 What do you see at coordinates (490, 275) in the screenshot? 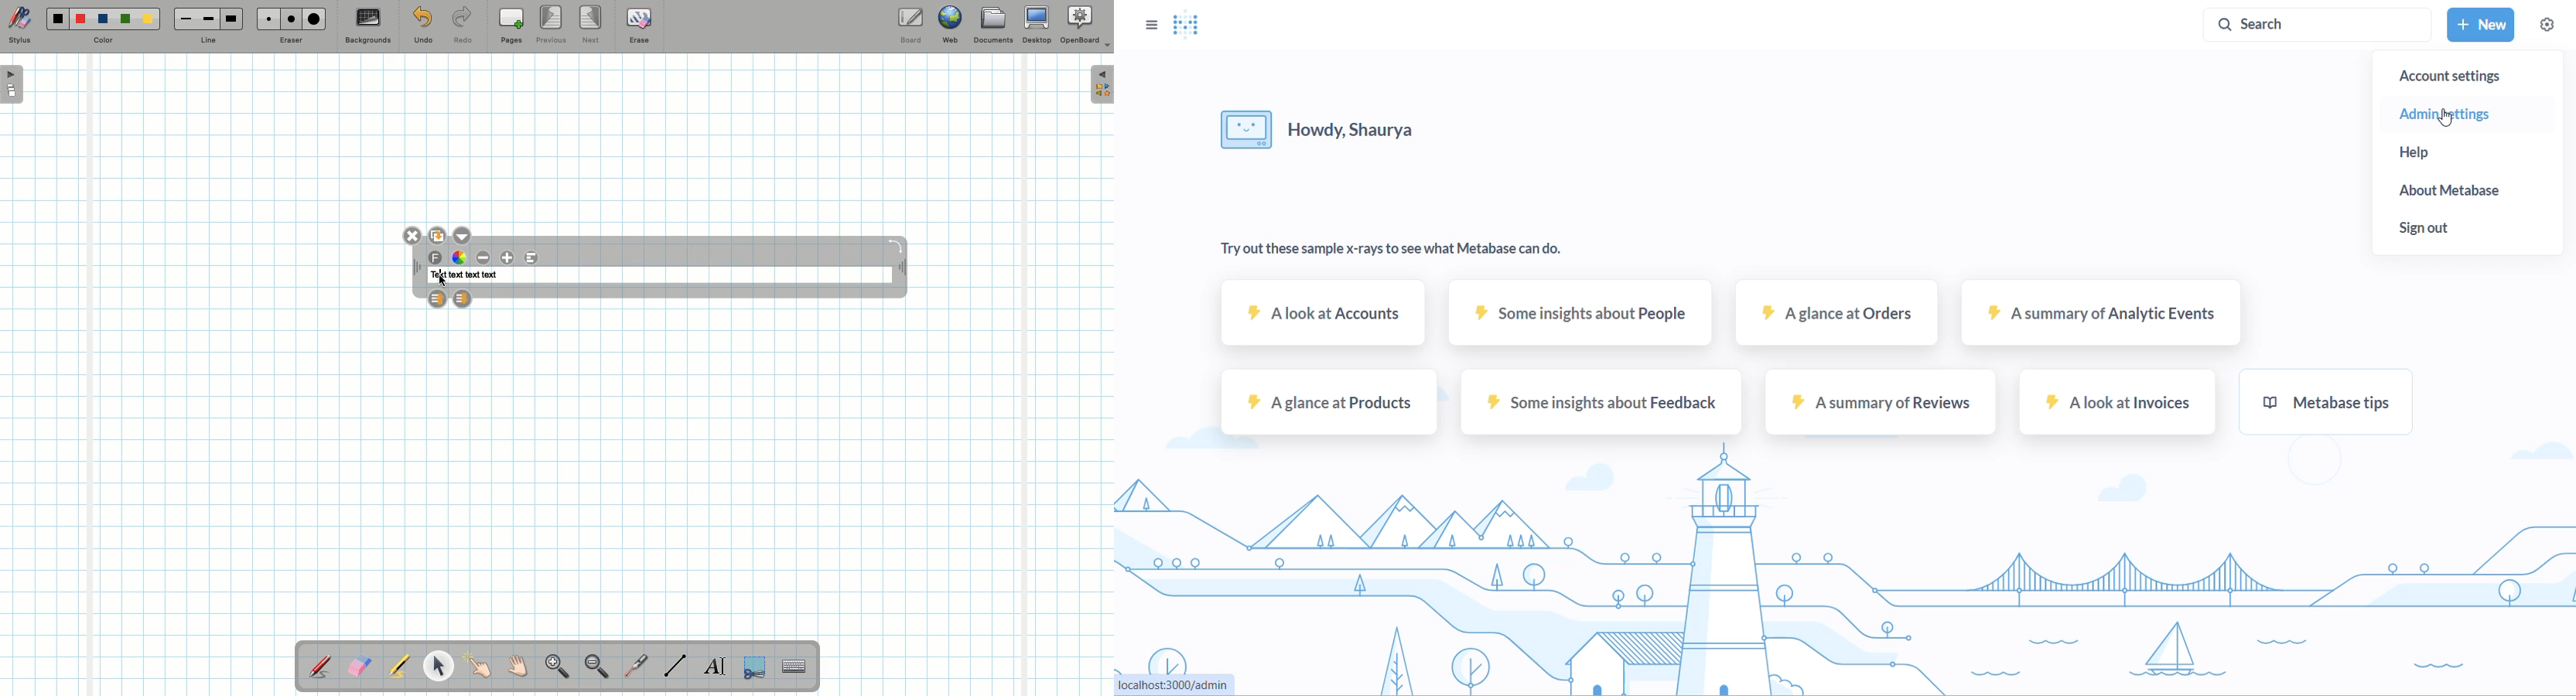
I see `text` at bounding box center [490, 275].